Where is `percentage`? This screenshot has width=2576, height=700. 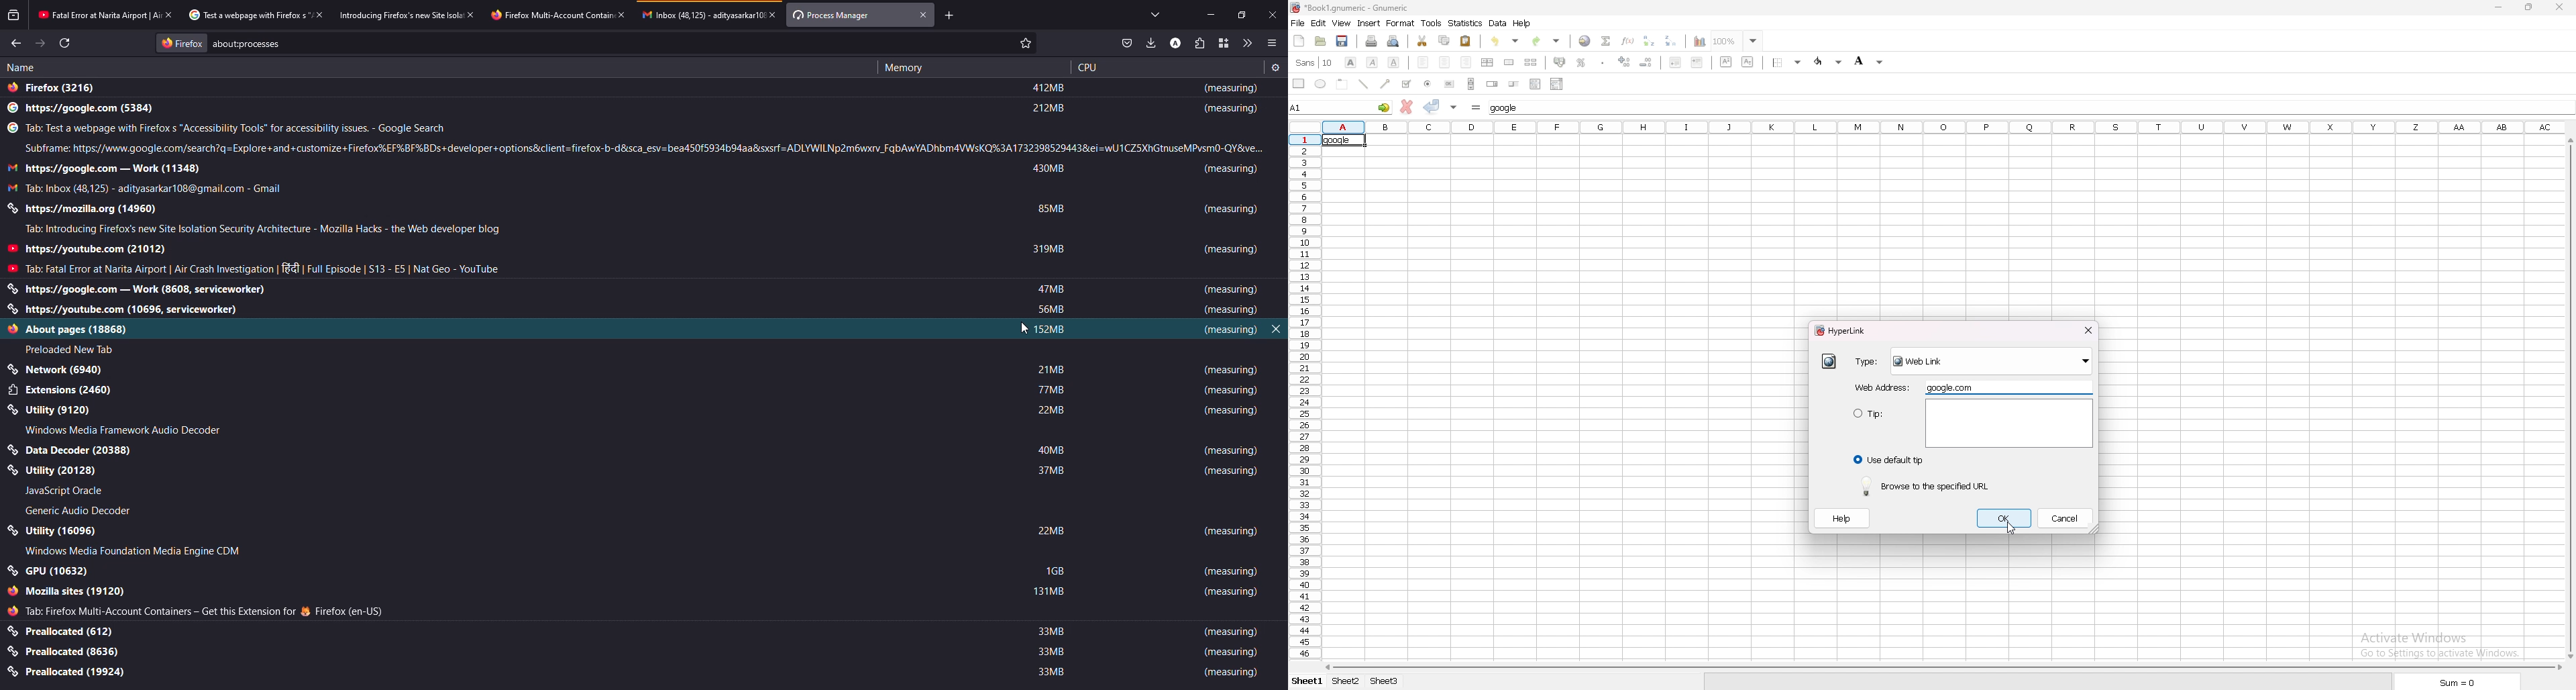 percentage is located at coordinates (1581, 62).